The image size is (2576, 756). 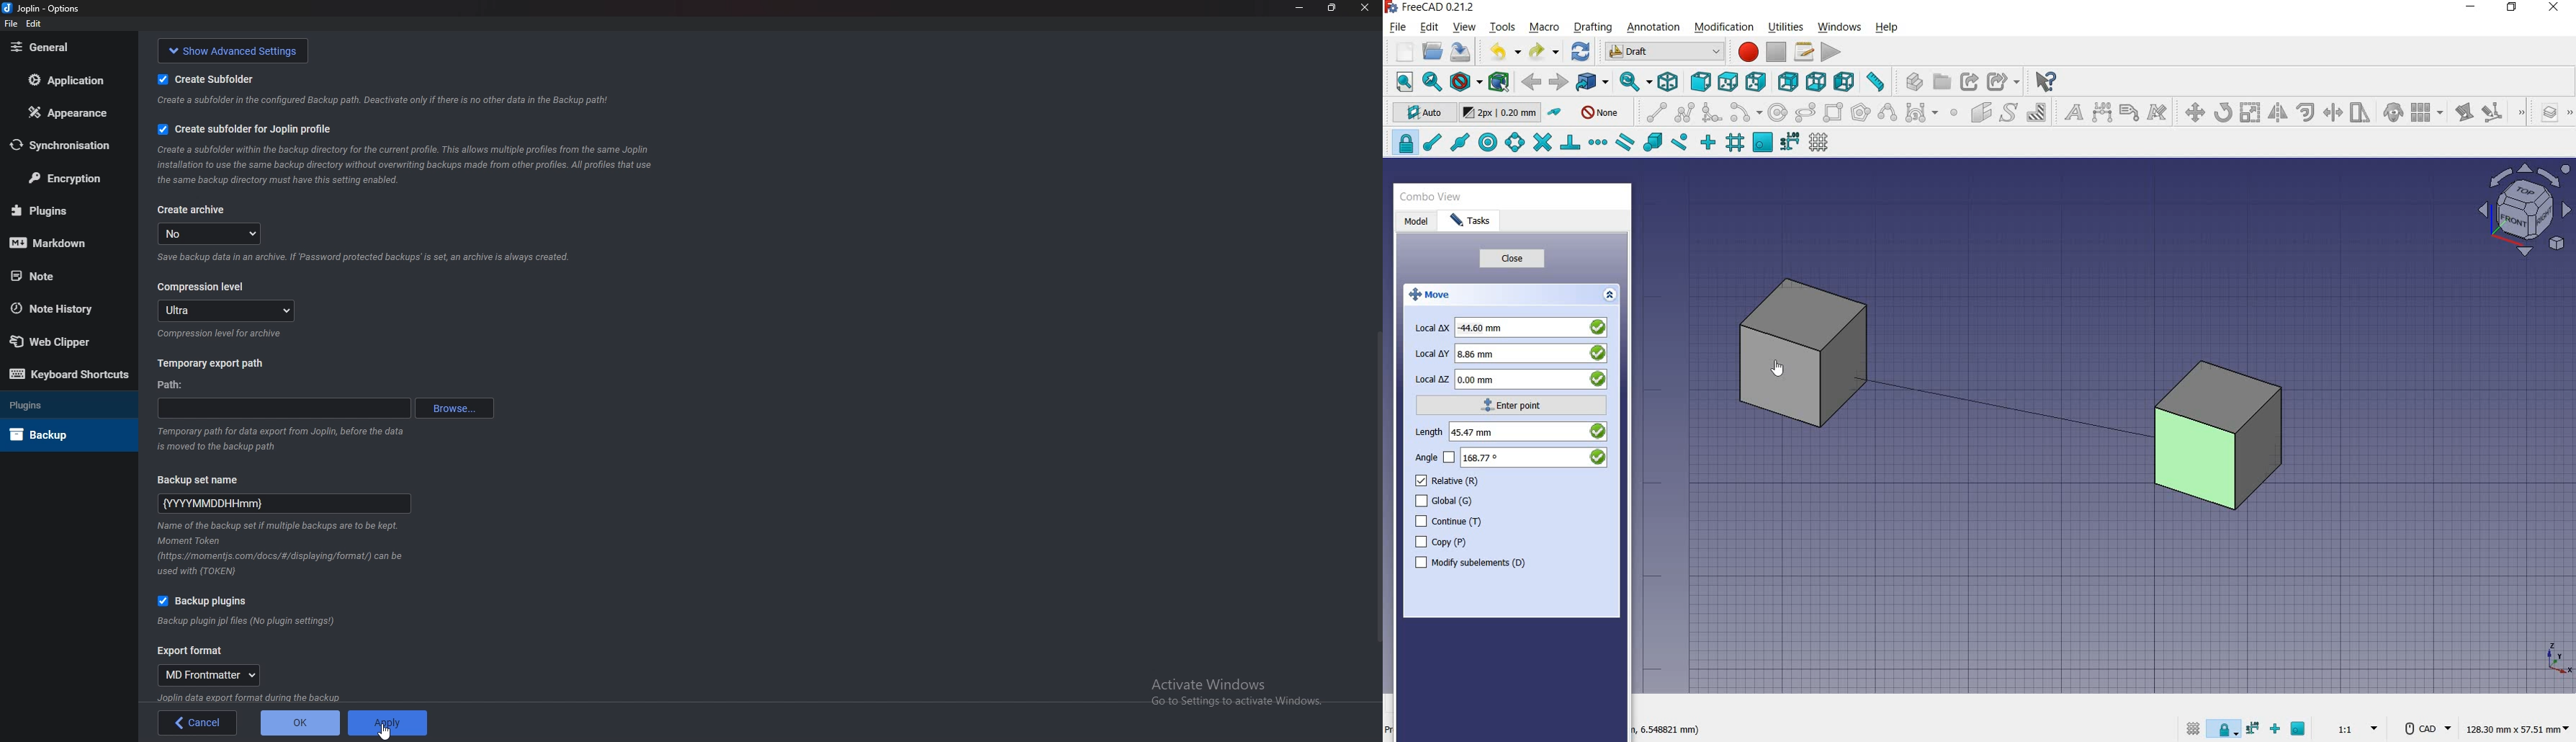 What do you see at coordinates (2037, 112) in the screenshot?
I see `hatch` at bounding box center [2037, 112].